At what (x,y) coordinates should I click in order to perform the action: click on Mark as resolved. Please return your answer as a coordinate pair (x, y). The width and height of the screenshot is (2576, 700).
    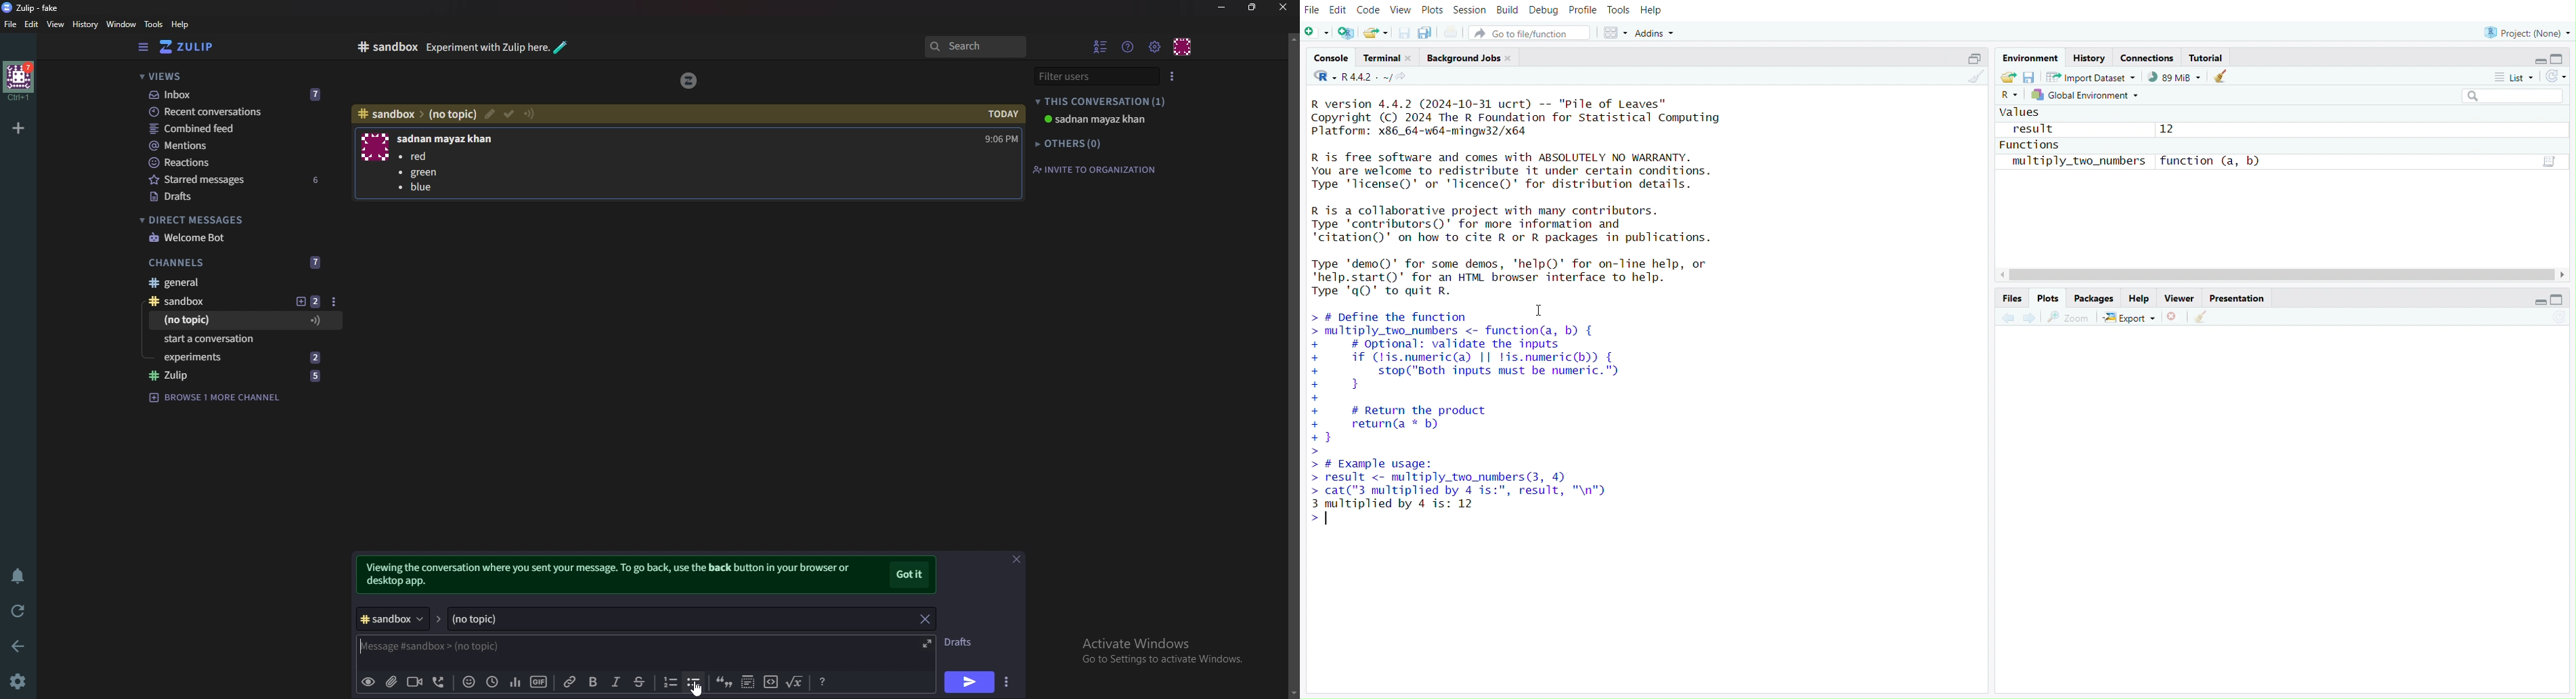
    Looking at the image, I should click on (508, 114).